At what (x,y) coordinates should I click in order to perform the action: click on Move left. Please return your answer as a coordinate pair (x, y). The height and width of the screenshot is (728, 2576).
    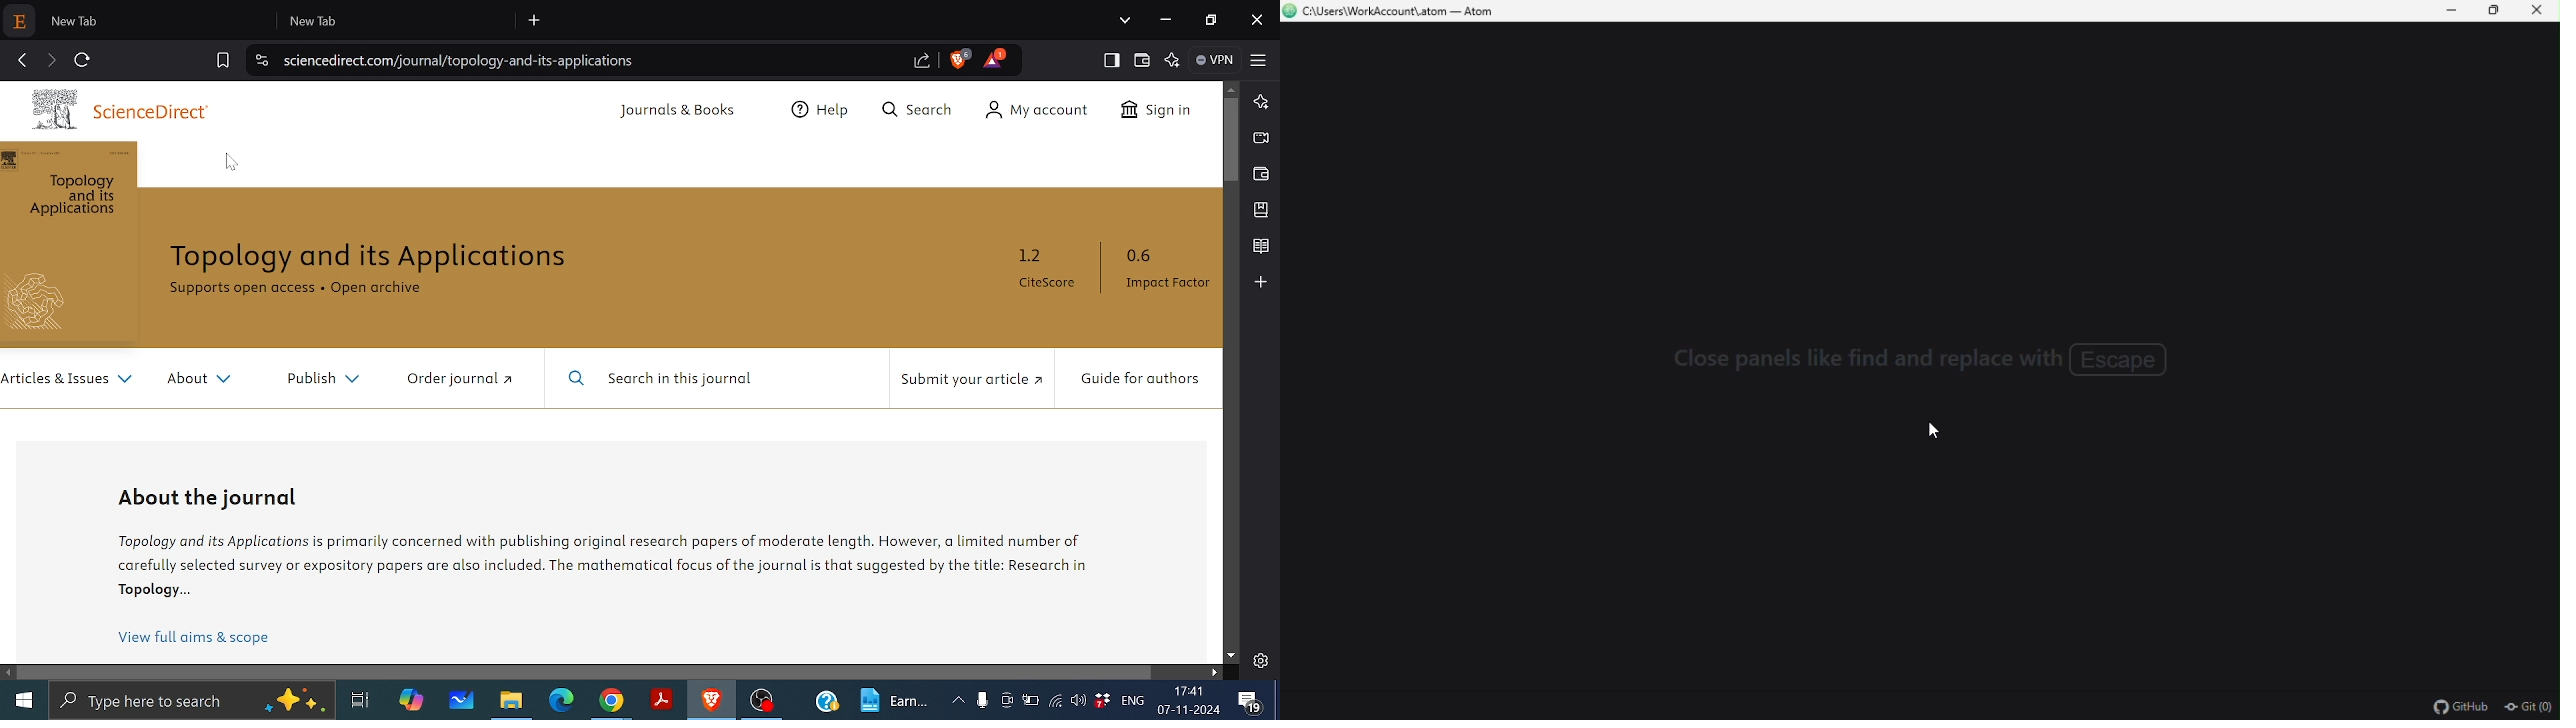
    Looking at the image, I should click on (10, 672).